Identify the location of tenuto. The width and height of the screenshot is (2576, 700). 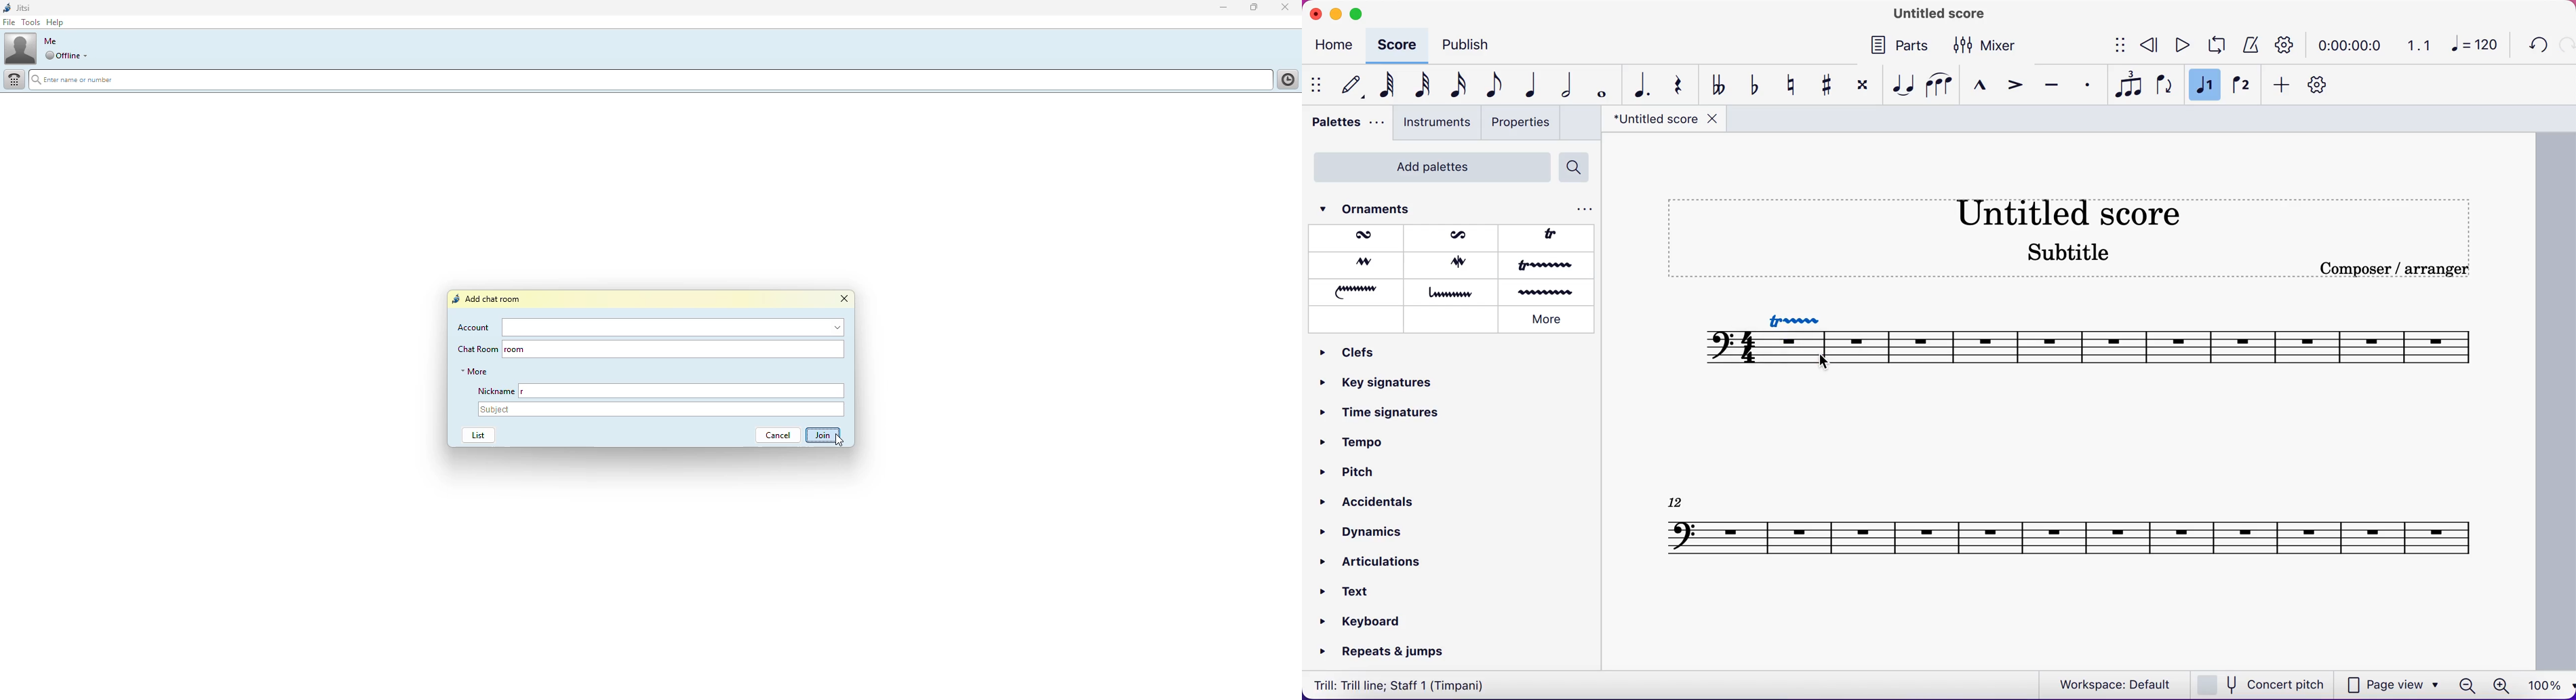
(2053, 84).